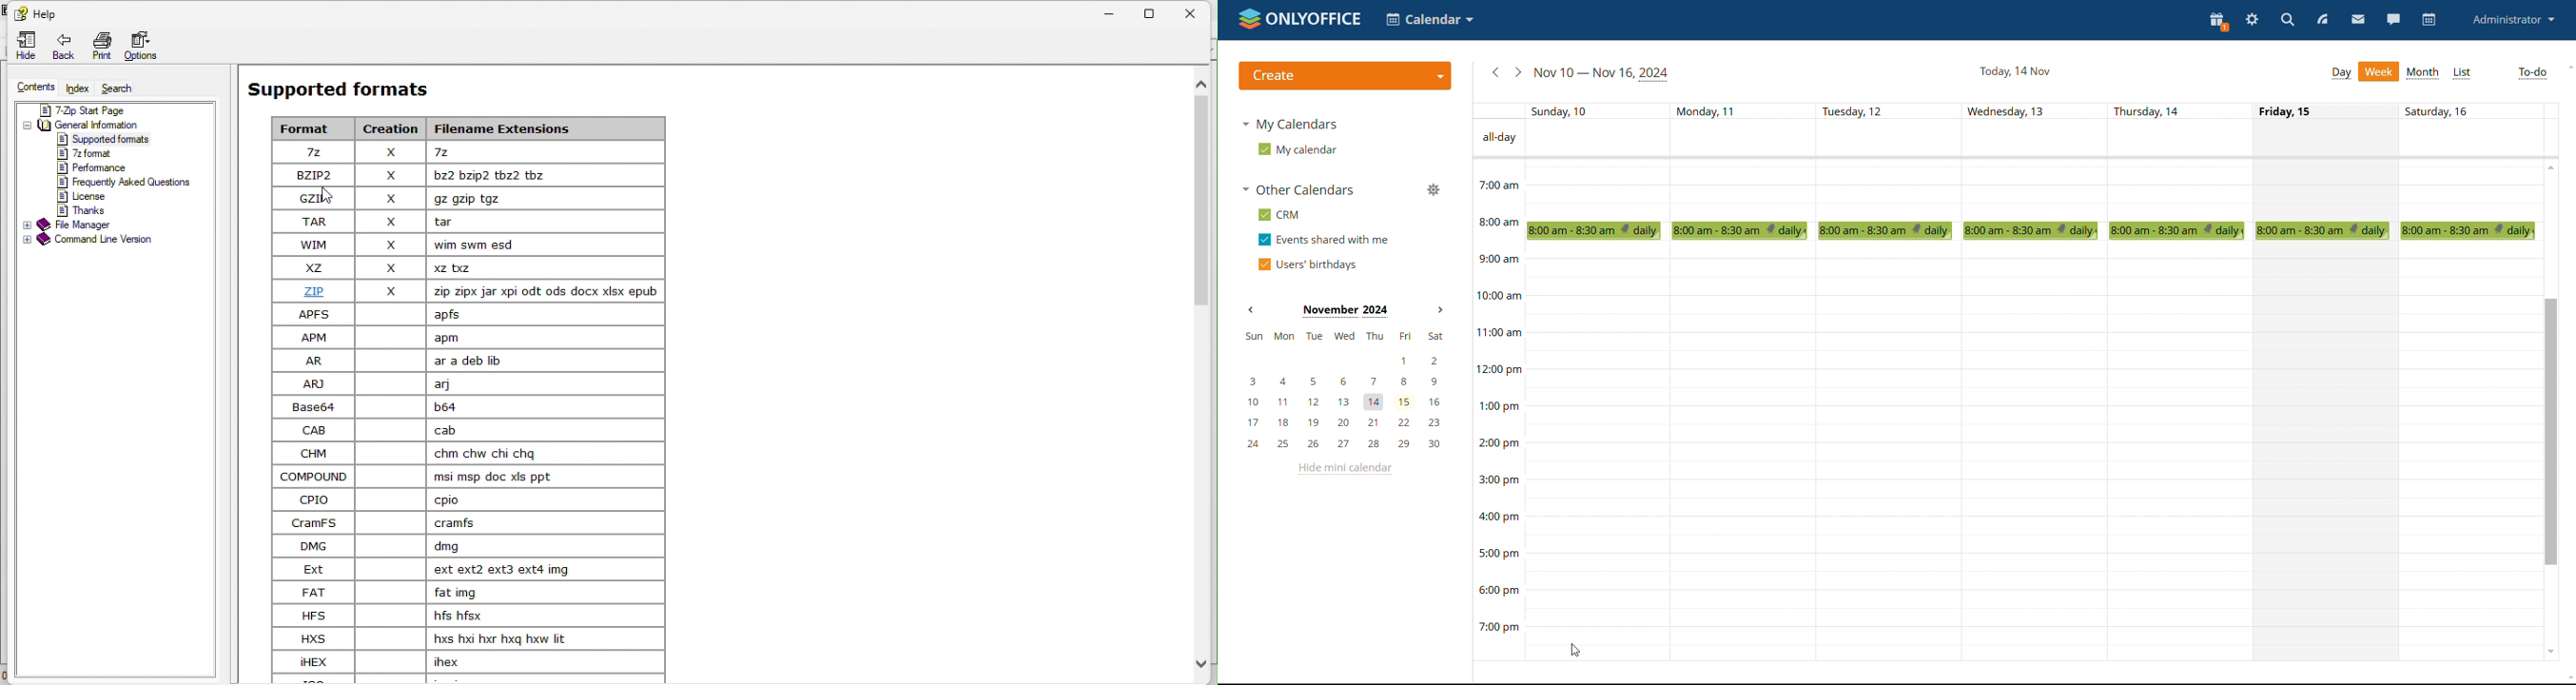 This screenshot has height=700, width=2576. What do you see at coordinates (87, 197) in the screenshot?
I see `license` at bounding box center [87, 197].